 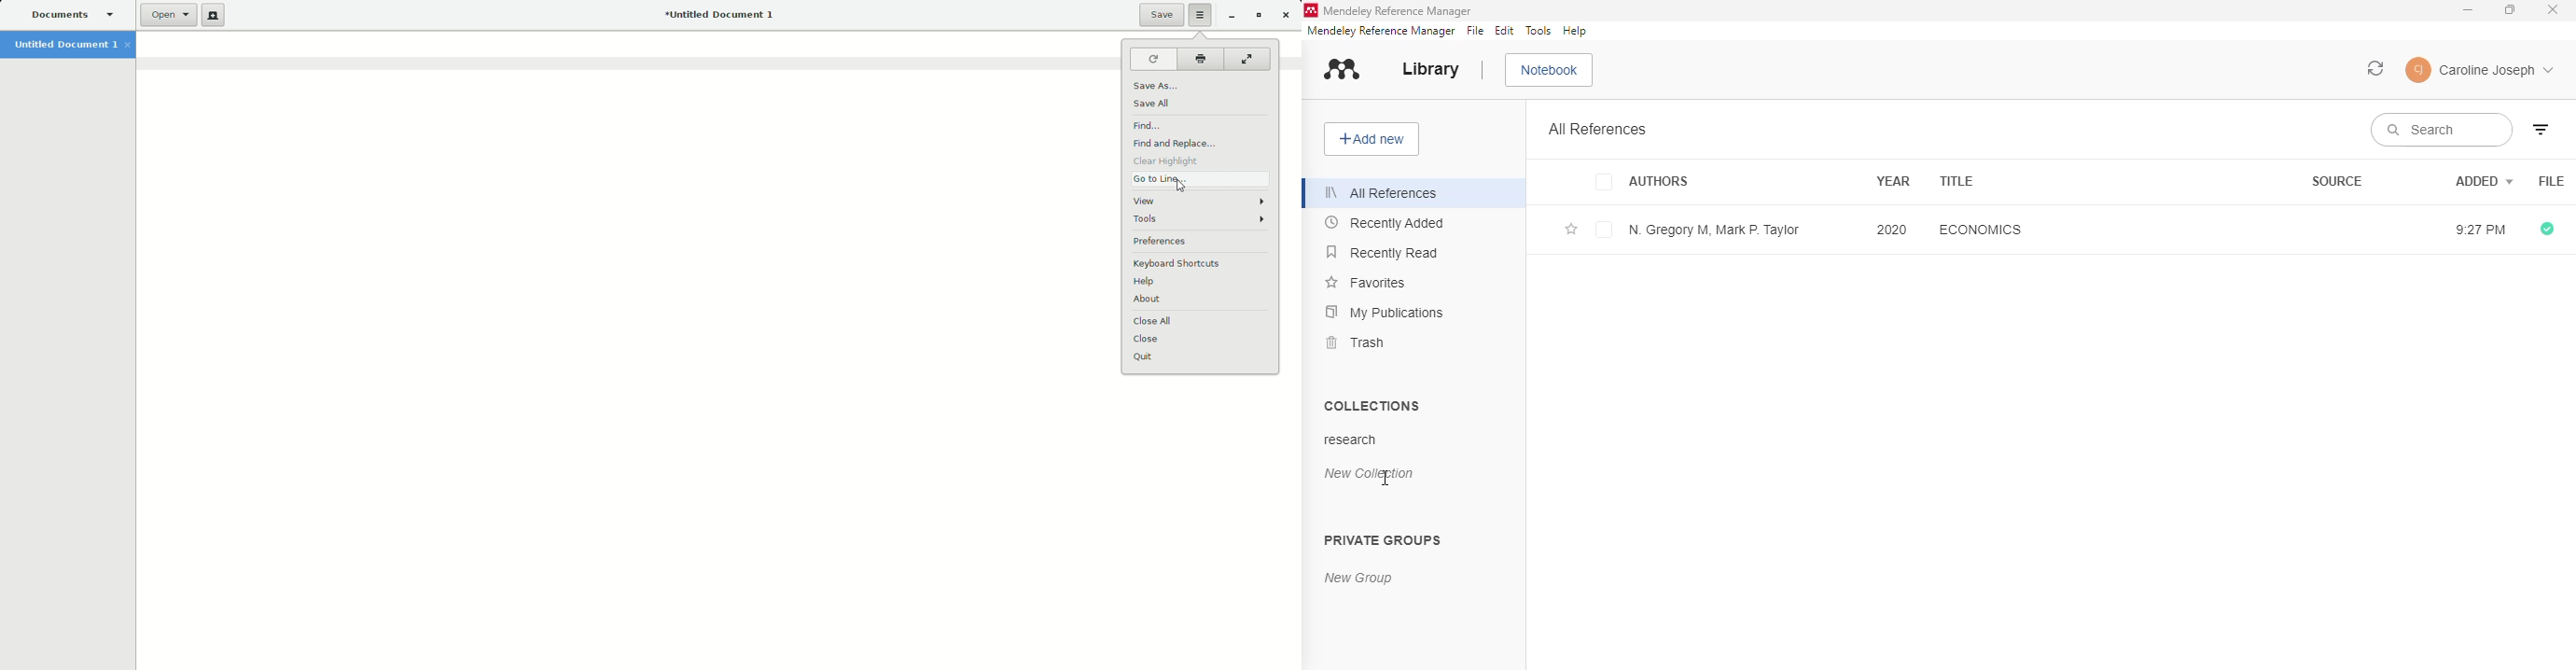 I want to click on recently read, so click(x=1384, y=252).